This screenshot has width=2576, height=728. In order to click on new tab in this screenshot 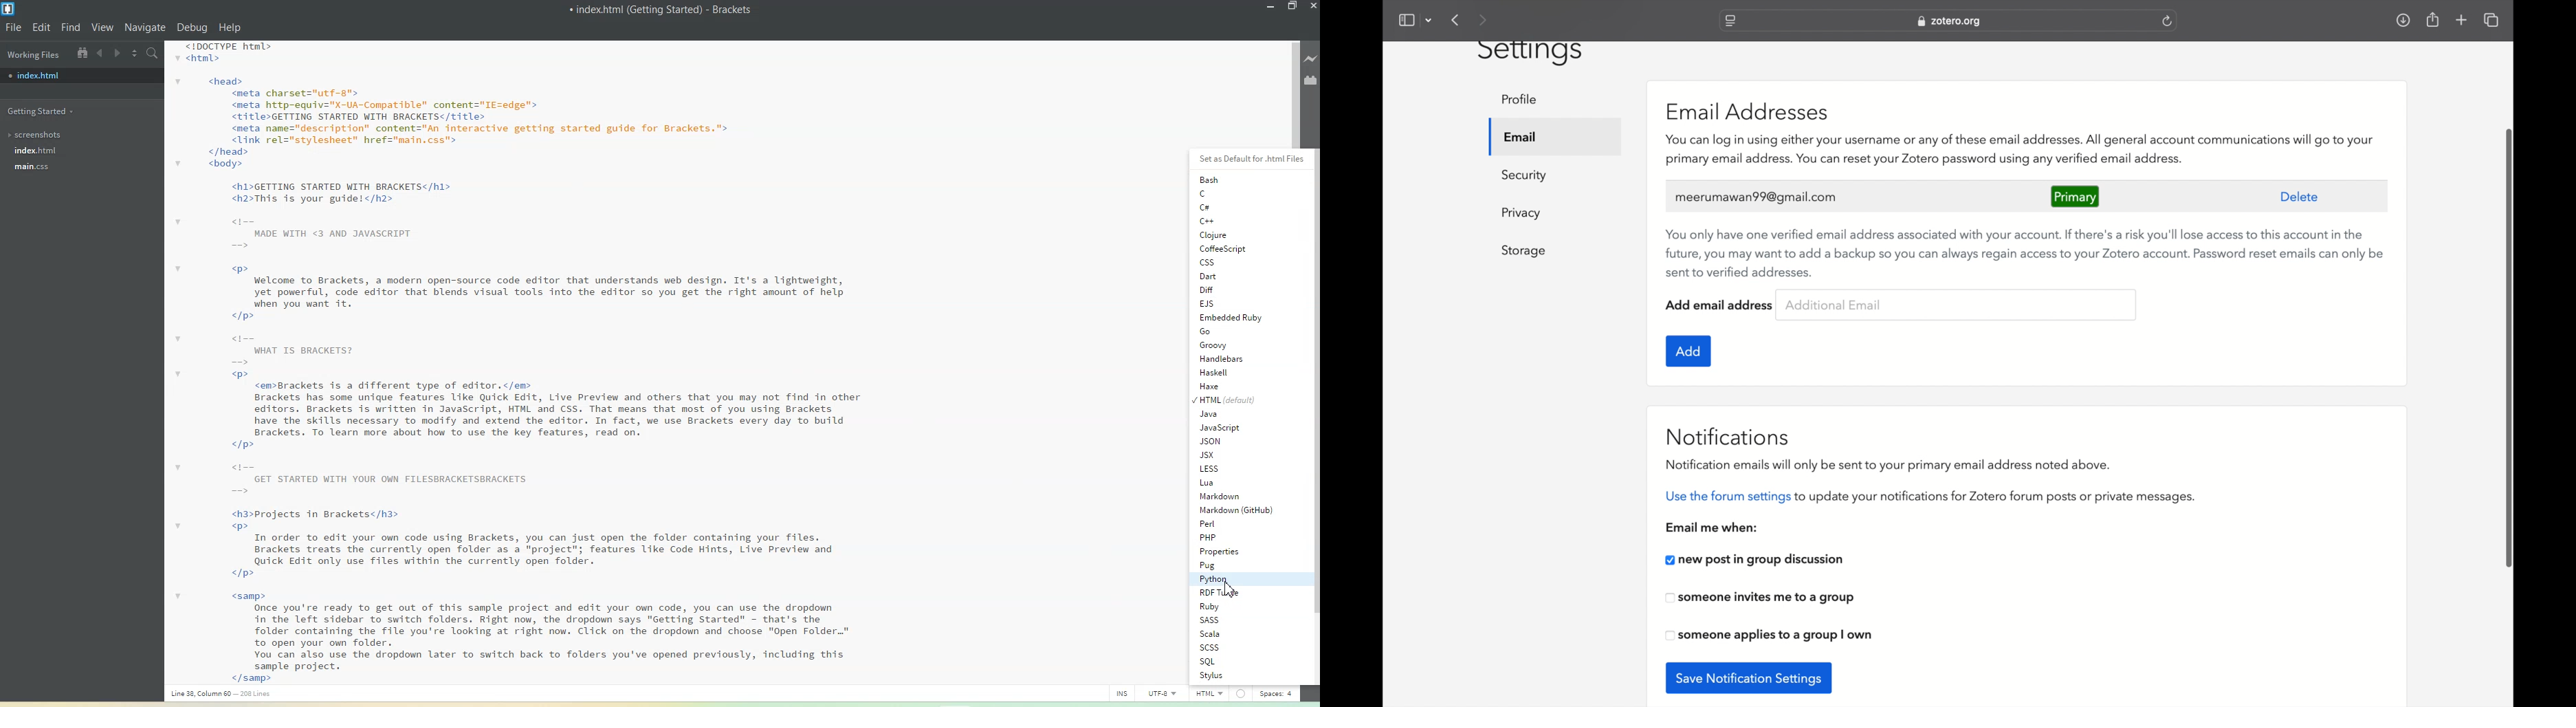, I will do `click(2462, 20)`.